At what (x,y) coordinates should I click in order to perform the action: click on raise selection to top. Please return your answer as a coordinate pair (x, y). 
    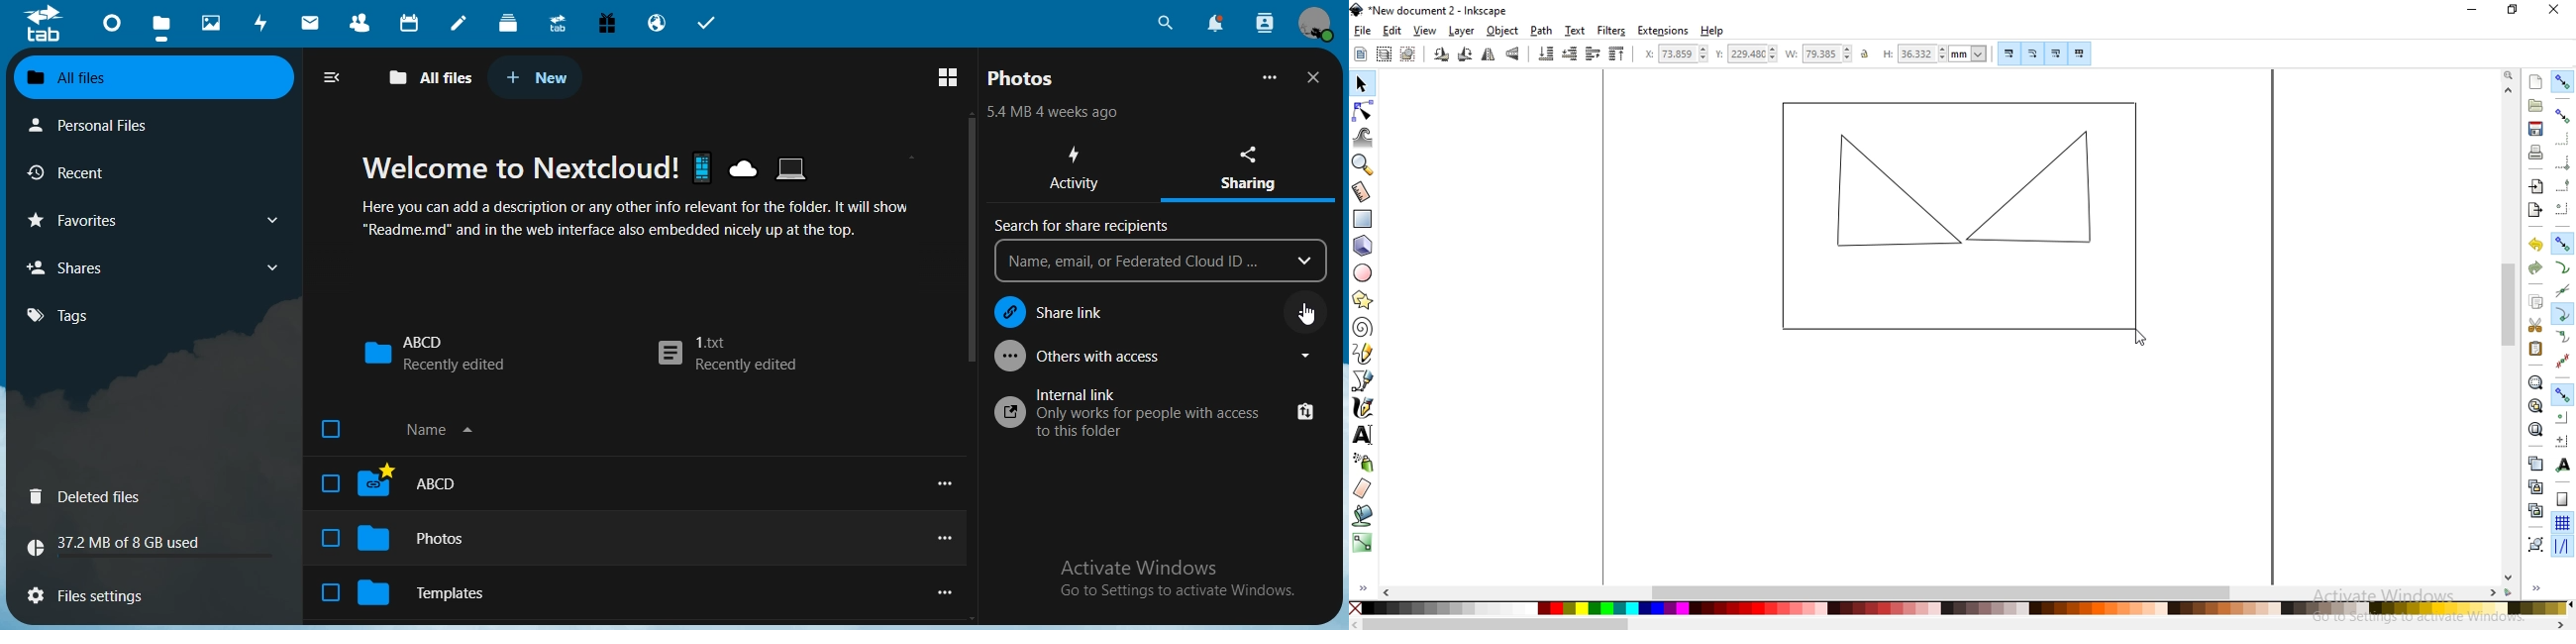
    Looking at the image, I should click on (1617, 54).